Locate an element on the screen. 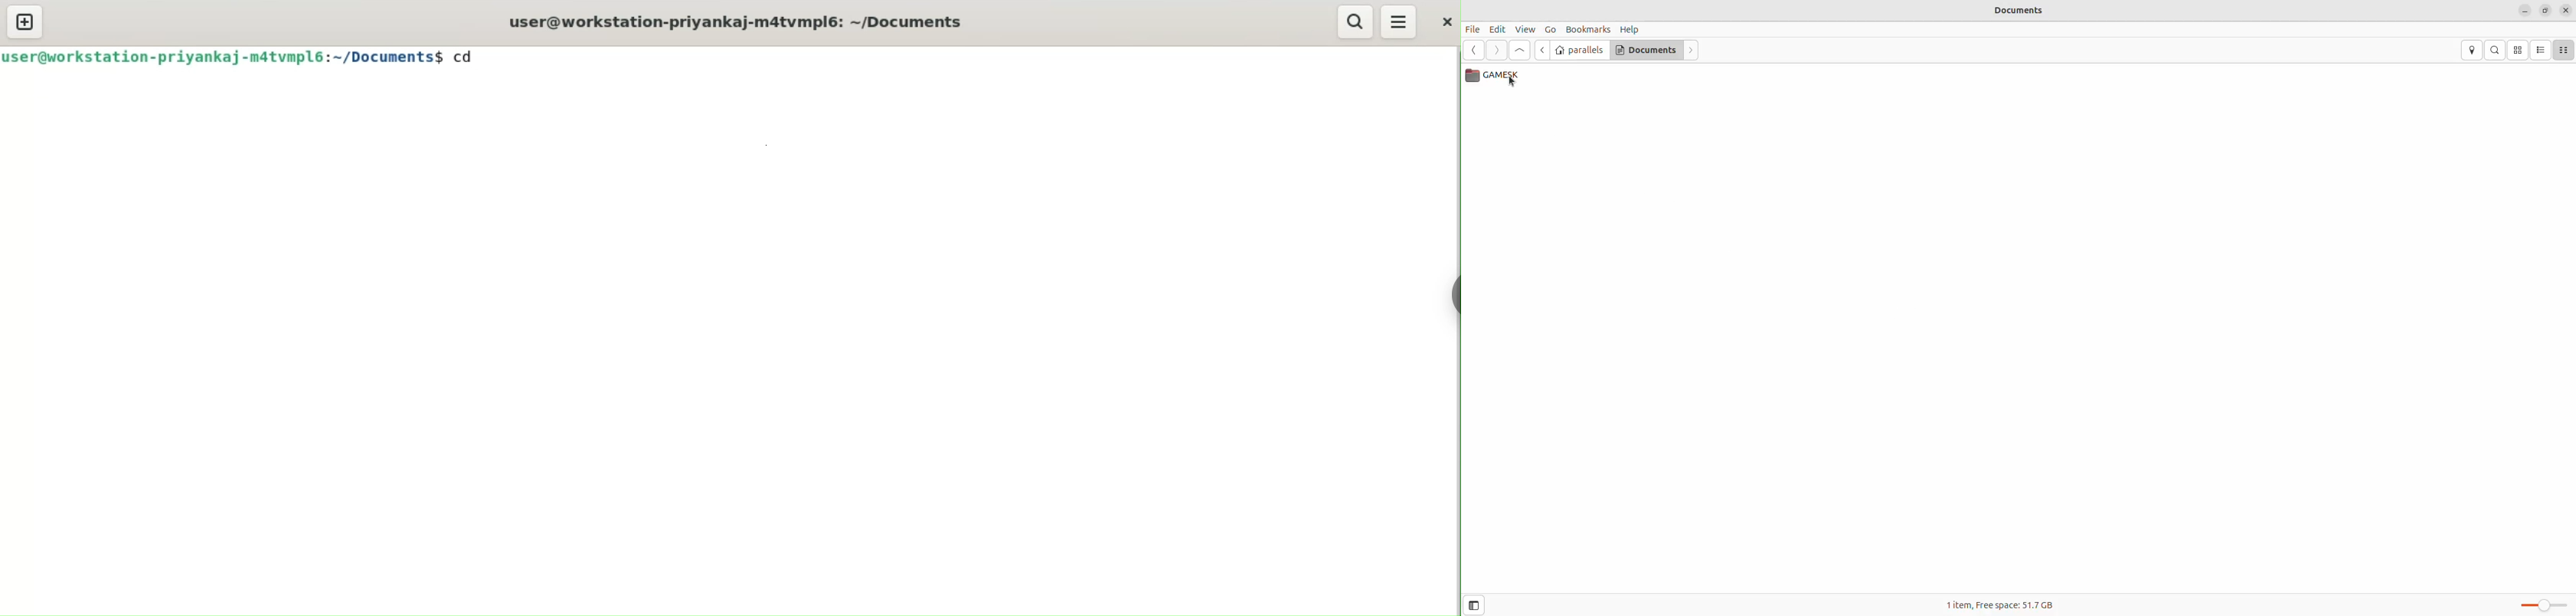 This screenshot has width=2576, height=616. Go is located at coordinates (1551, 30).